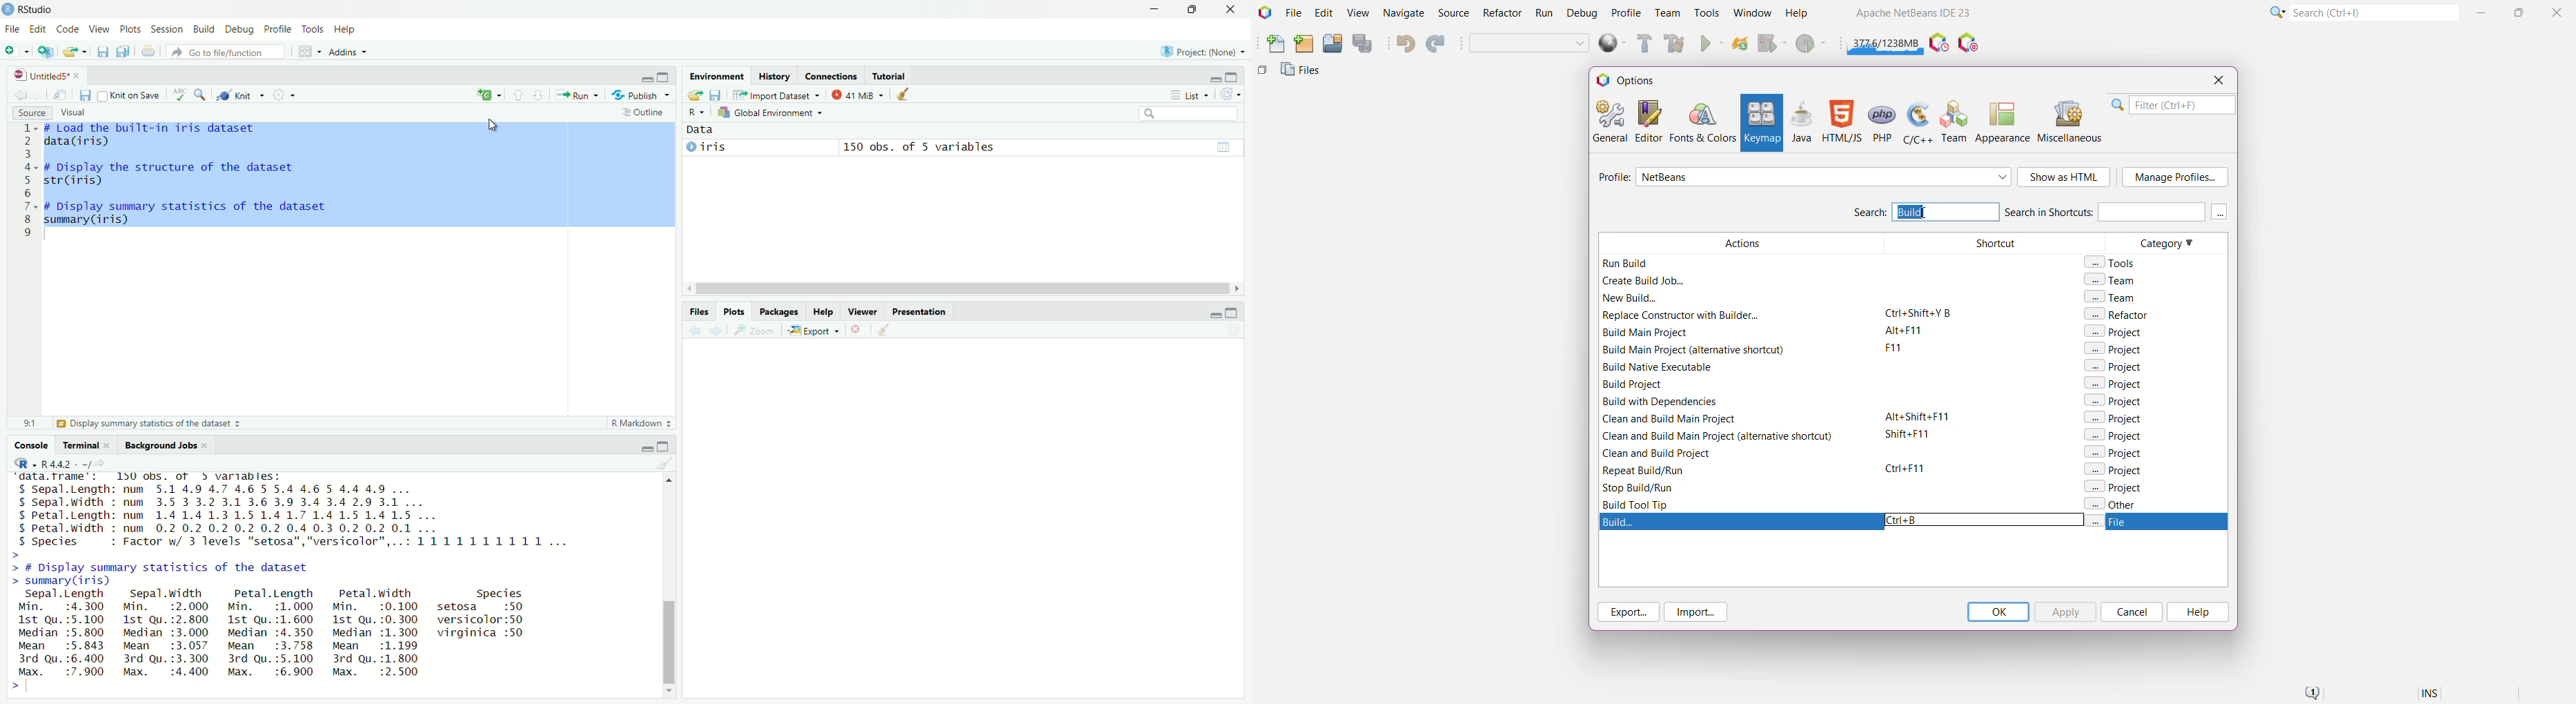 This screenshot has height=728, width=2576. What do you see at coordinates (74, 113) in the screenshot?
I see `Visual` at bounding box center [74, 113].